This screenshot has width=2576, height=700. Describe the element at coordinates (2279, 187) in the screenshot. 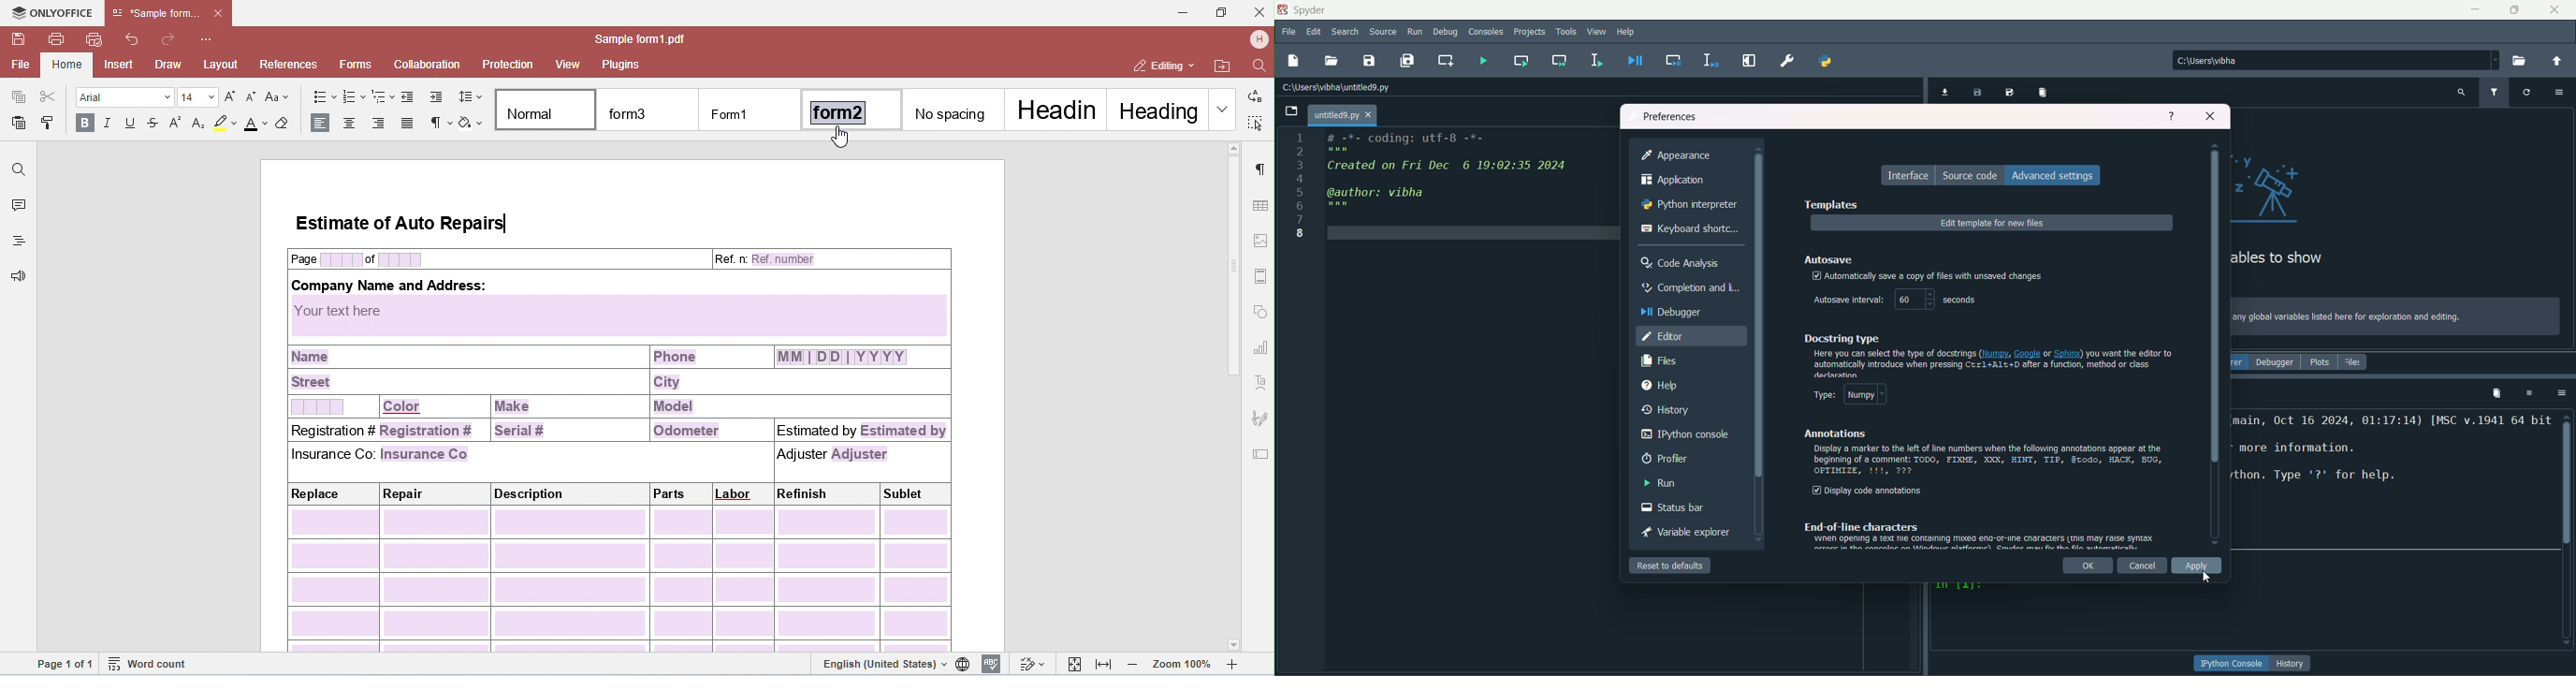

I see `graphics` at that location.